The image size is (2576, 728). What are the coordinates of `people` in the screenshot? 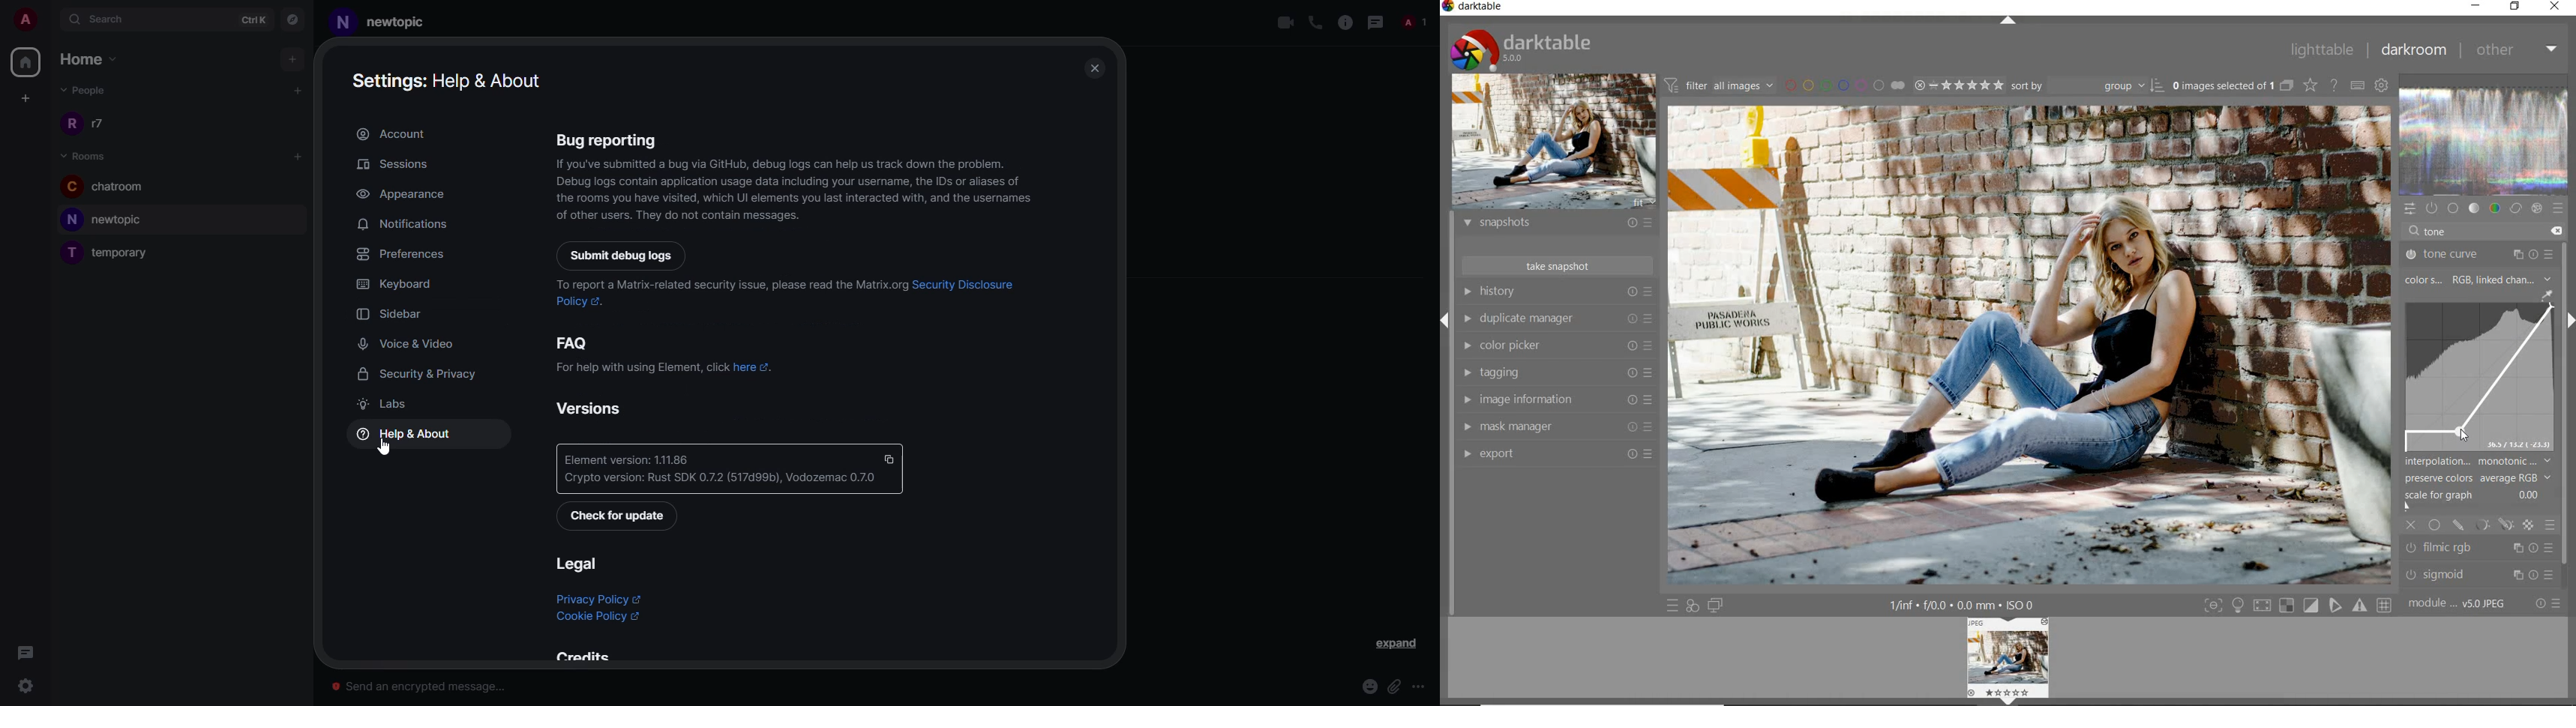 It's located at (92, 123).